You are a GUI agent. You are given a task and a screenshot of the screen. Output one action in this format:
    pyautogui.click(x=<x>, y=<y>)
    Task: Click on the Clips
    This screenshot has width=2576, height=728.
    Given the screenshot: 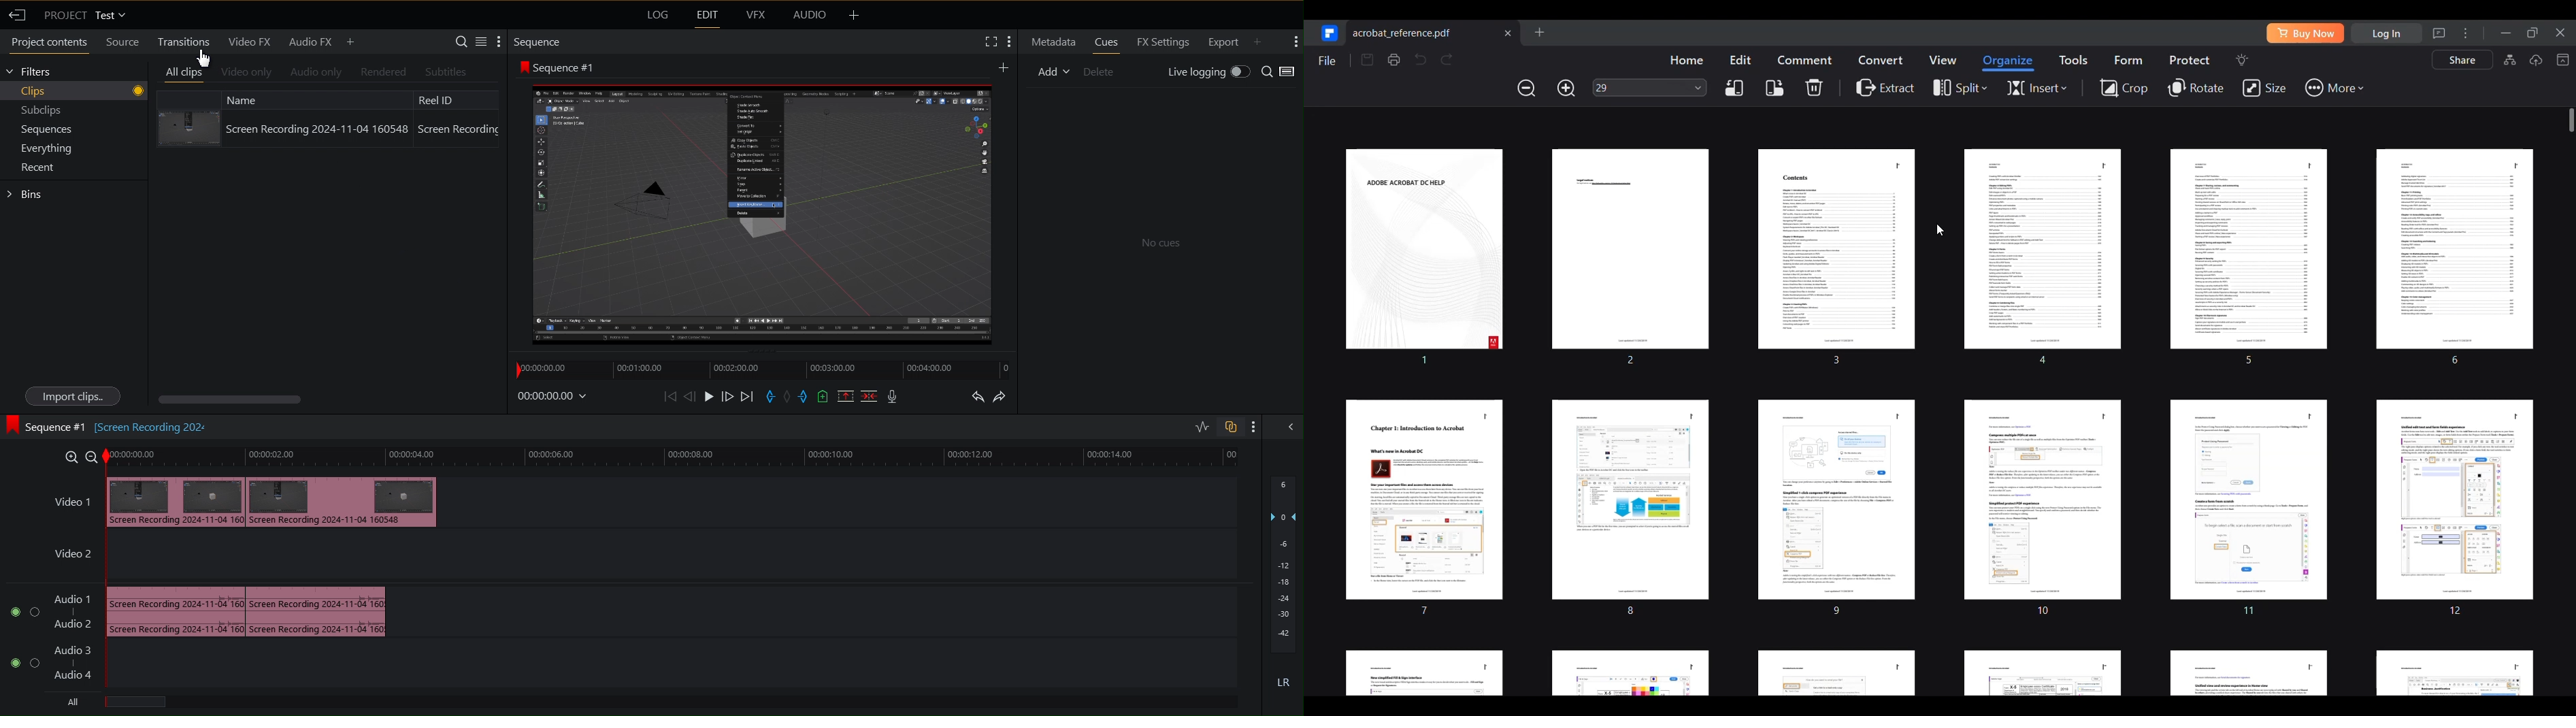 What is the action you would take?
    pyautogui.click(x=76, y=92)
    